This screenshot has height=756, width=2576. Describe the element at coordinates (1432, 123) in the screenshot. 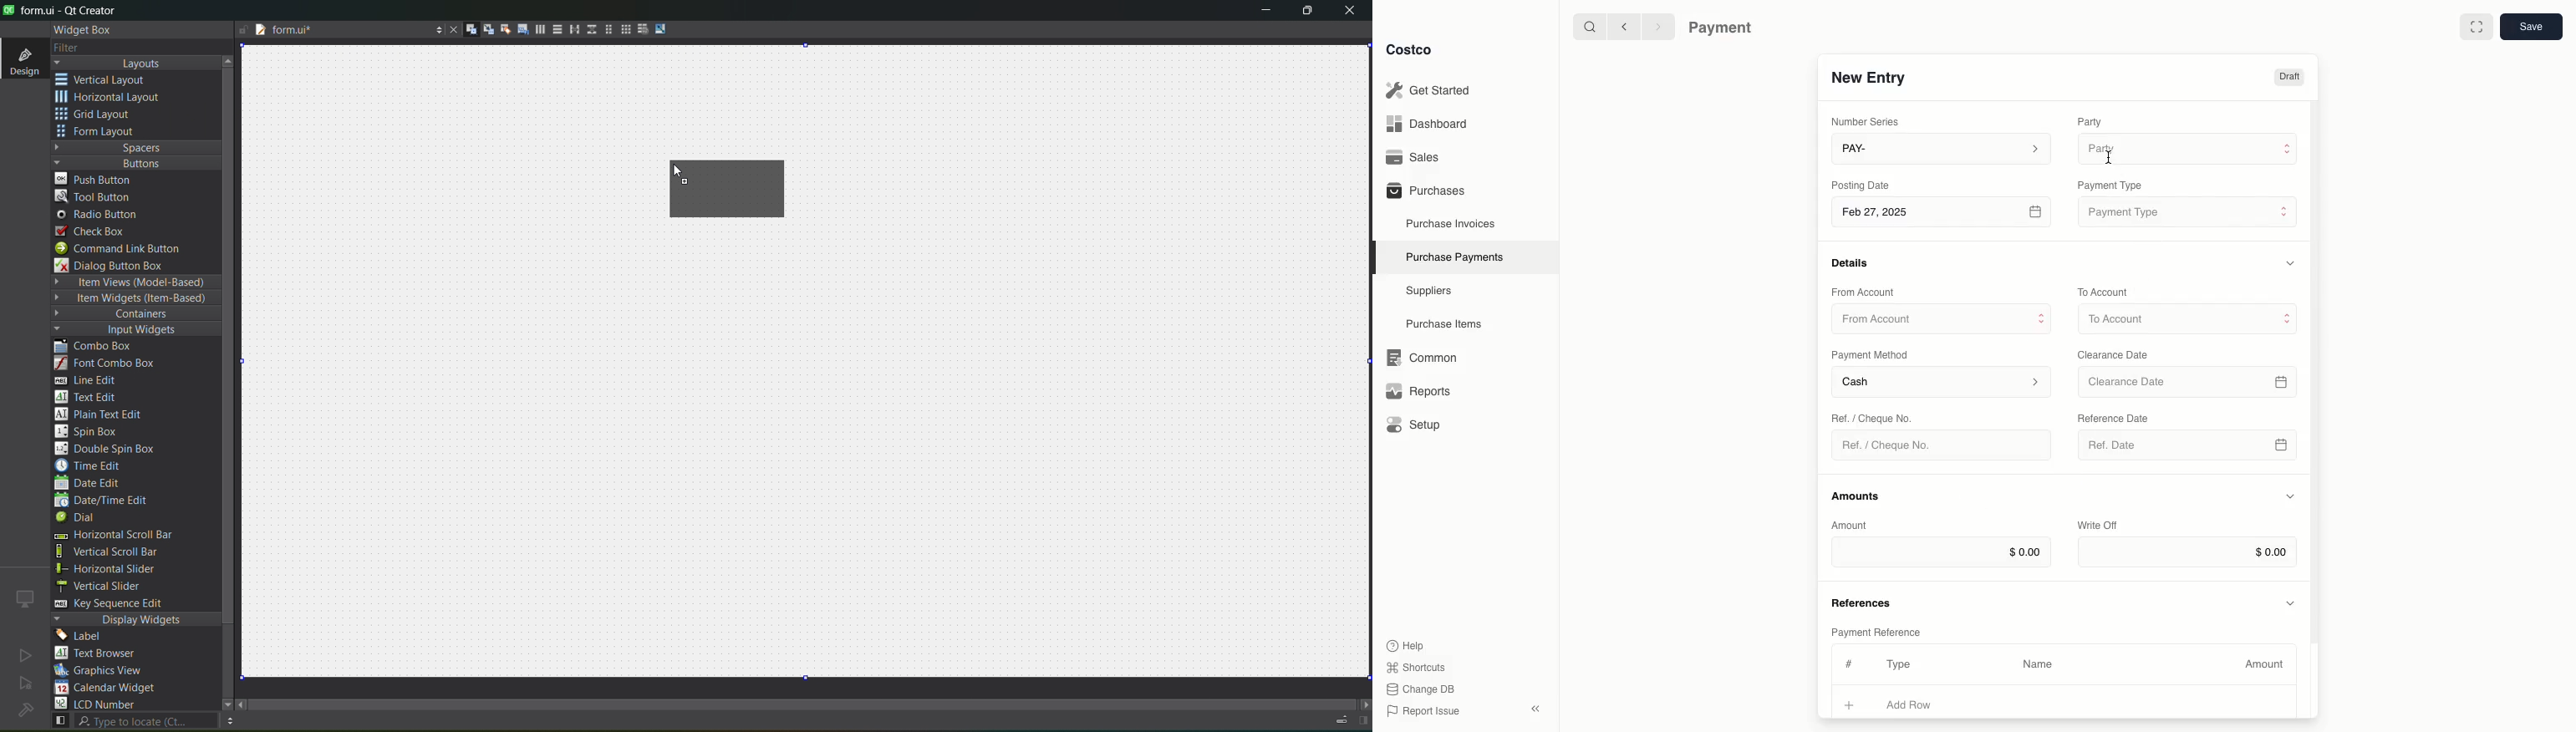

I see `Dashboard` at that location.